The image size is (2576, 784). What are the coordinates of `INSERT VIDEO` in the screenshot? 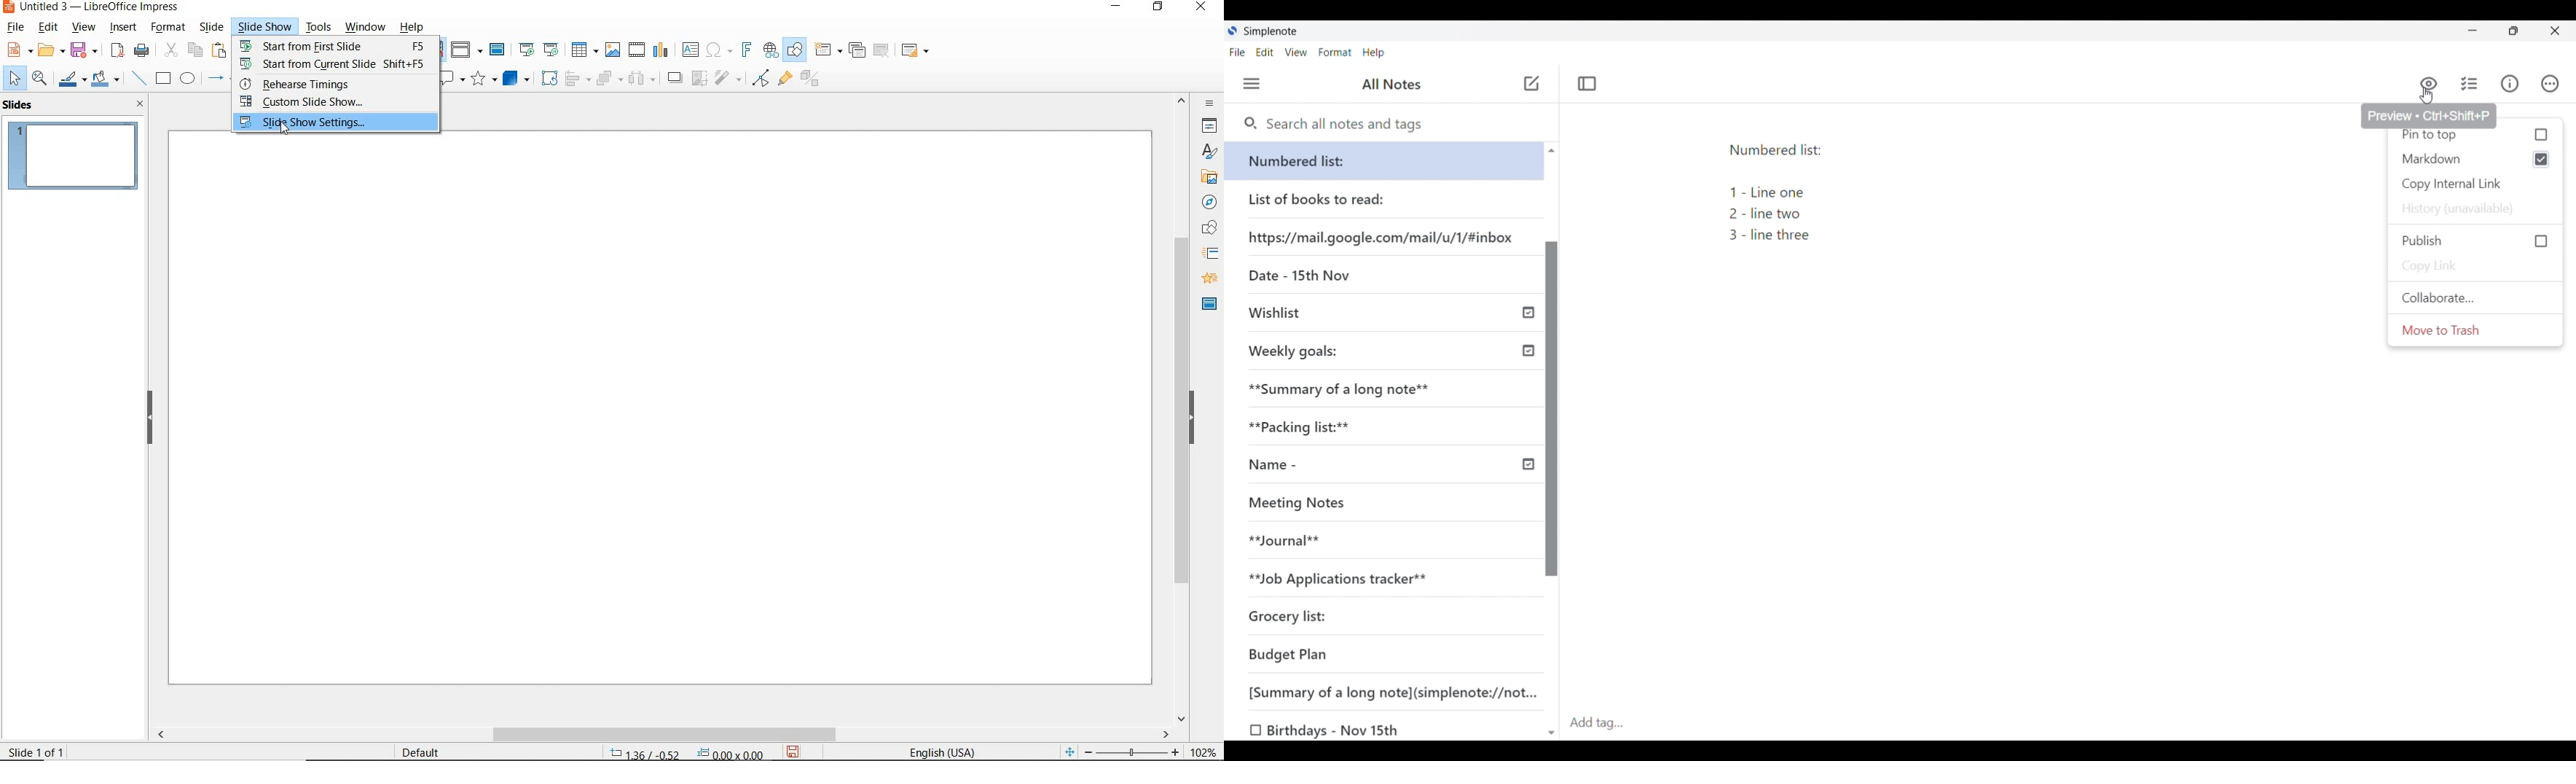 It's located at (637, 50).